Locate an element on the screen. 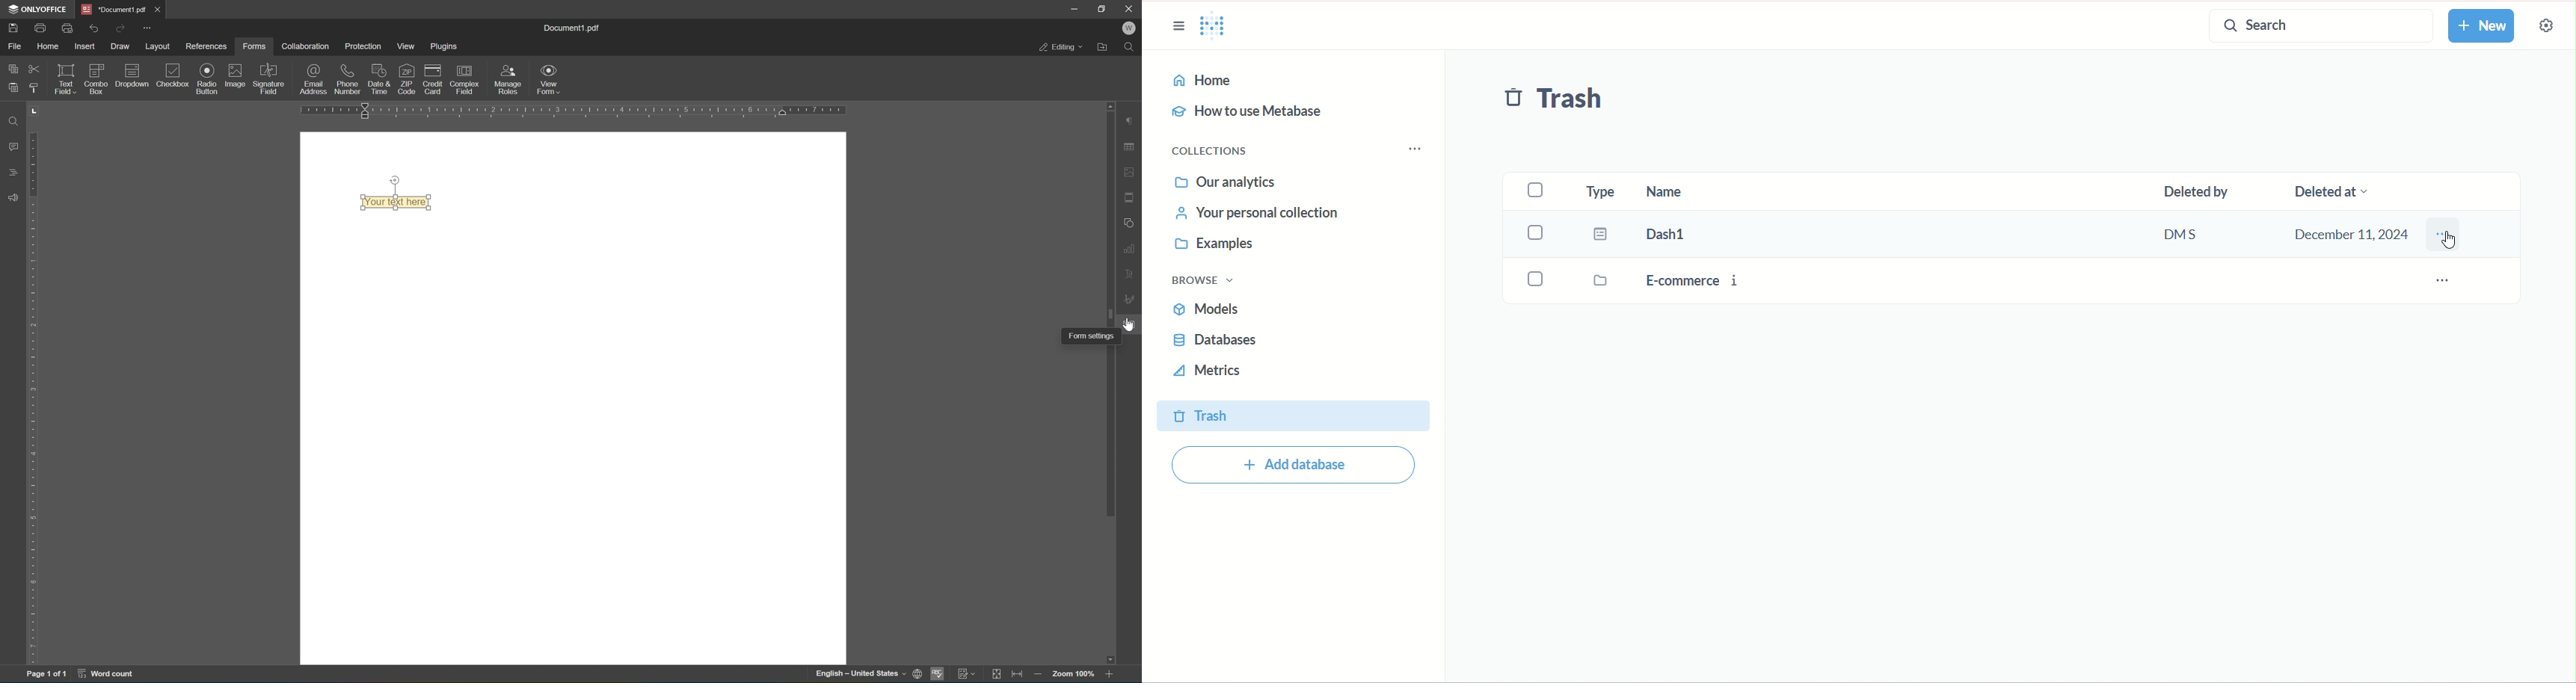  scroll down is located at coordinates (1108, 661).